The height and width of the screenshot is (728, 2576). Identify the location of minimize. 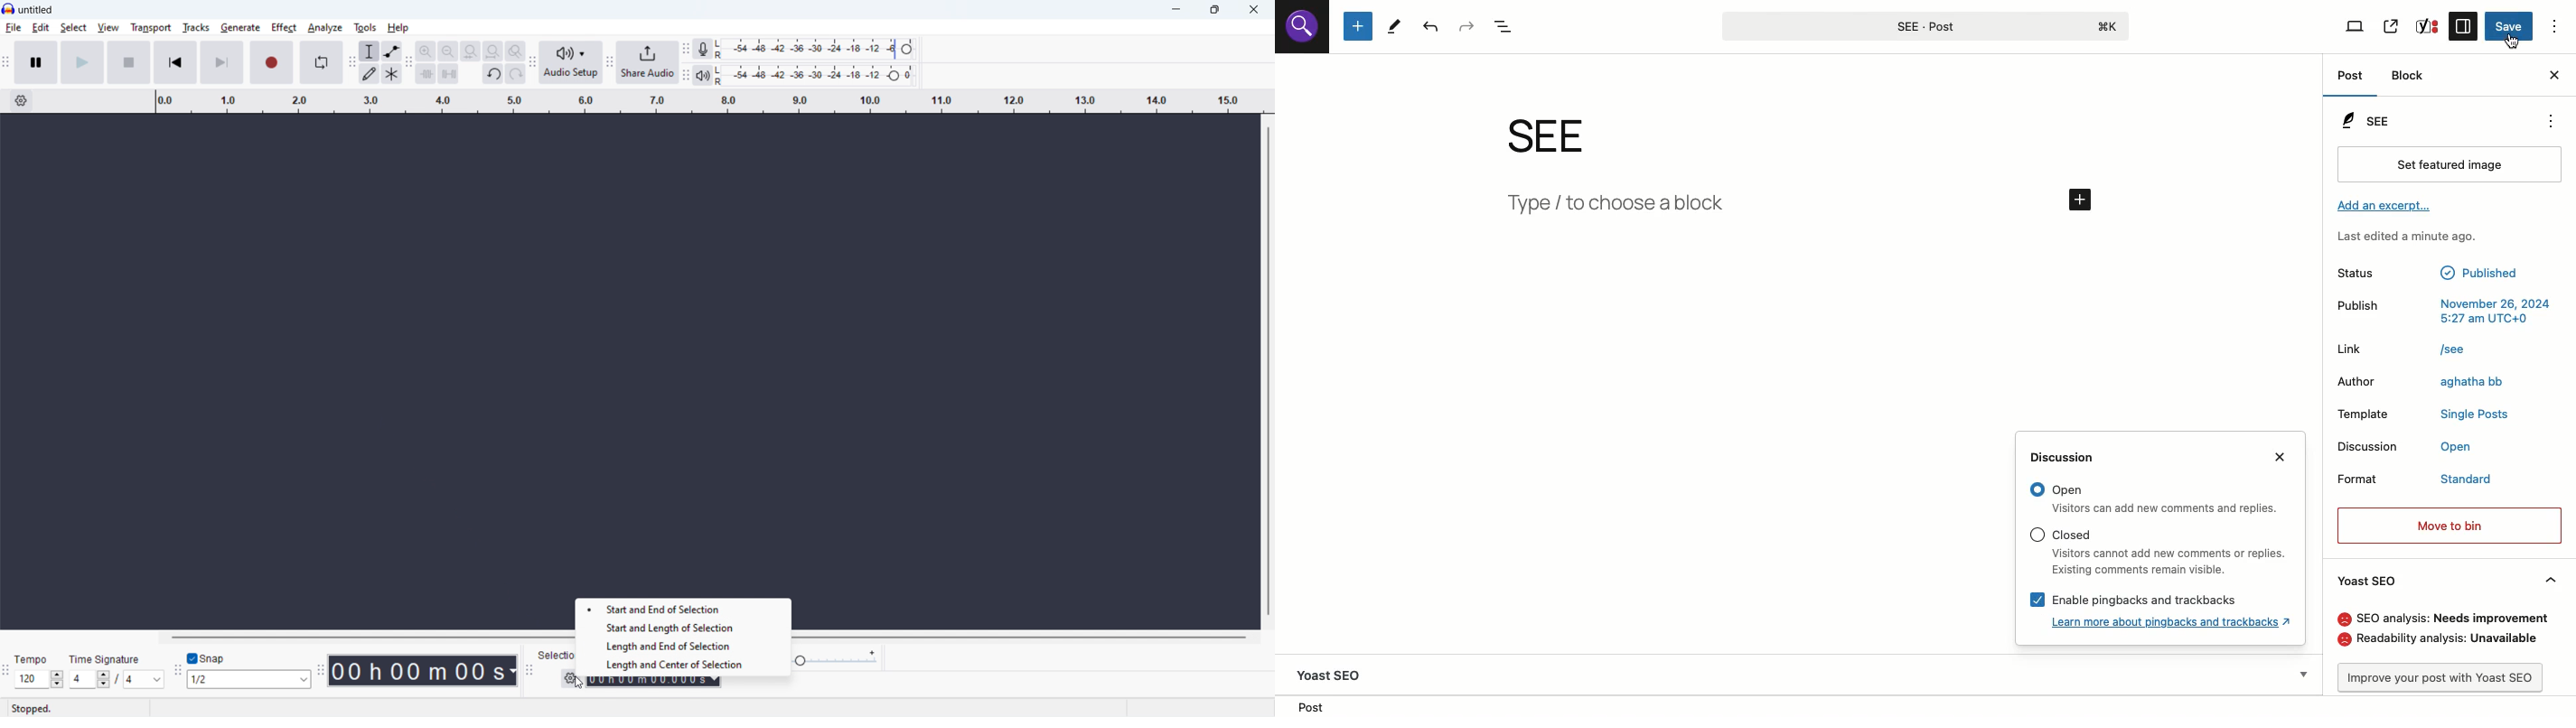
(1172, 10).